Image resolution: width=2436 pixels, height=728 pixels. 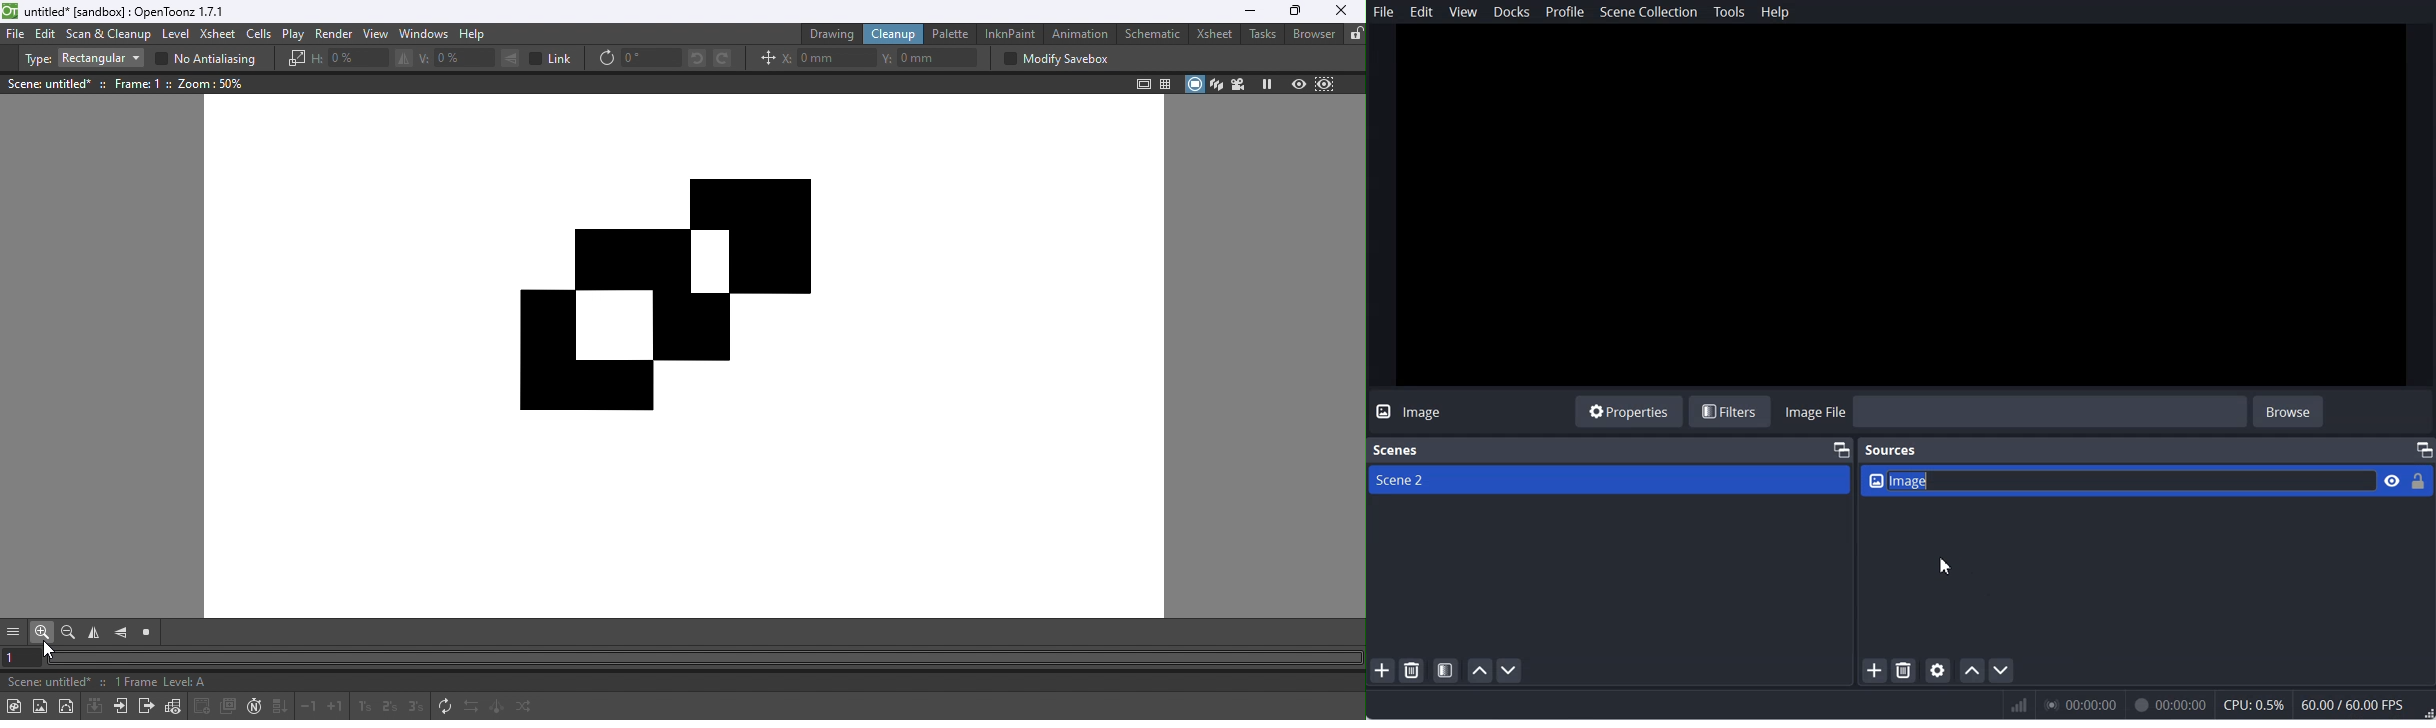 What do you see at coordinates (1463, 12) in the screenshot?
I see `View` at bounding box center [1463, 12].